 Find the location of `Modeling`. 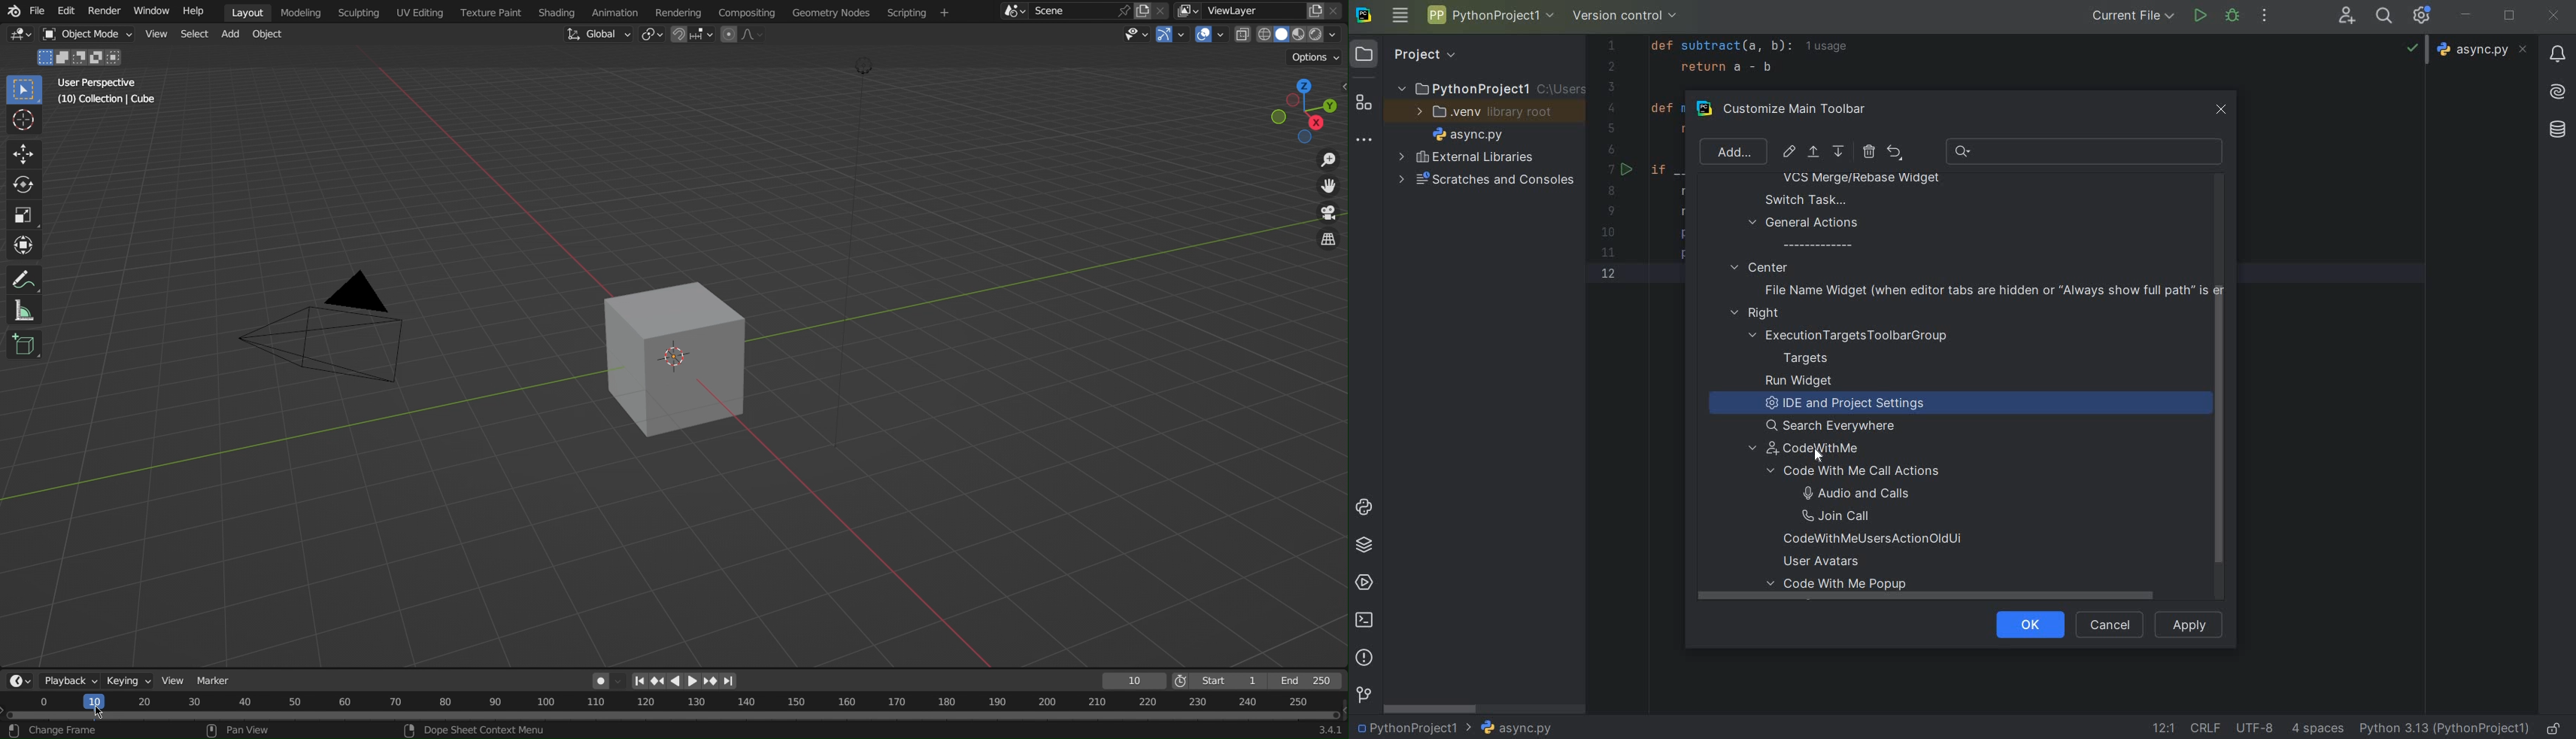

Modeling is located at coordinates (304, 11).